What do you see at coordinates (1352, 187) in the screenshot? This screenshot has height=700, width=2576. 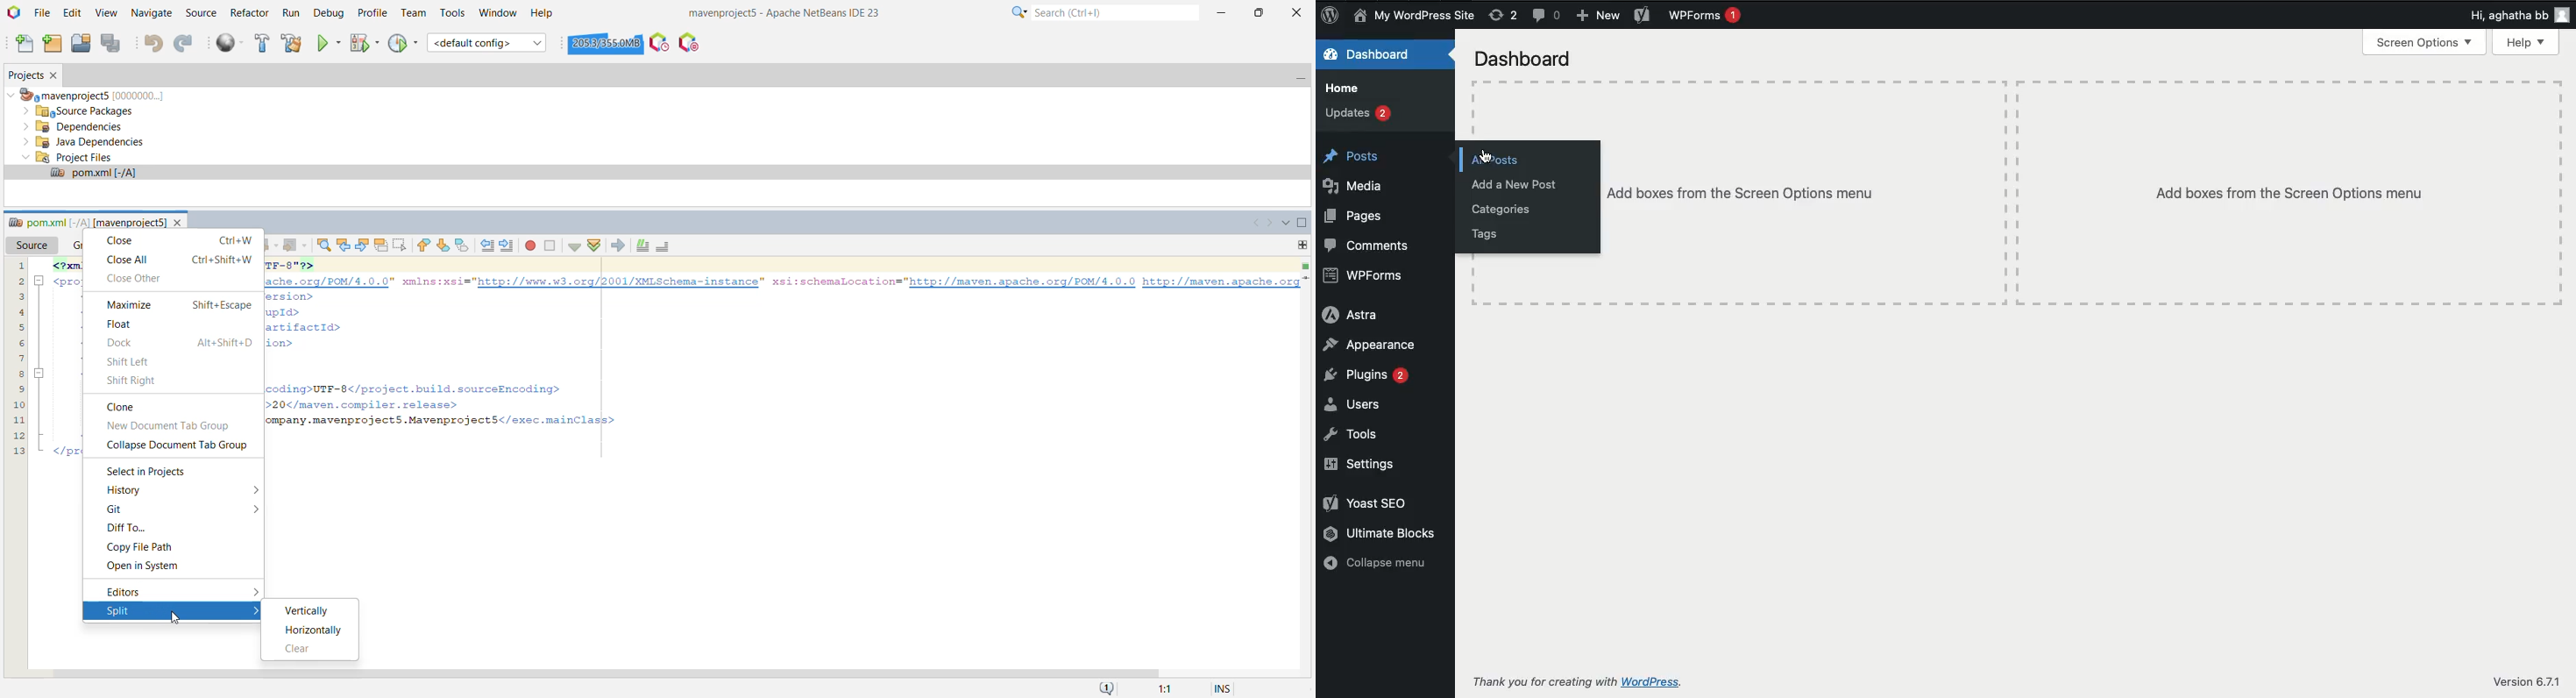 I see `Media` at bounding box center [1352, 187].